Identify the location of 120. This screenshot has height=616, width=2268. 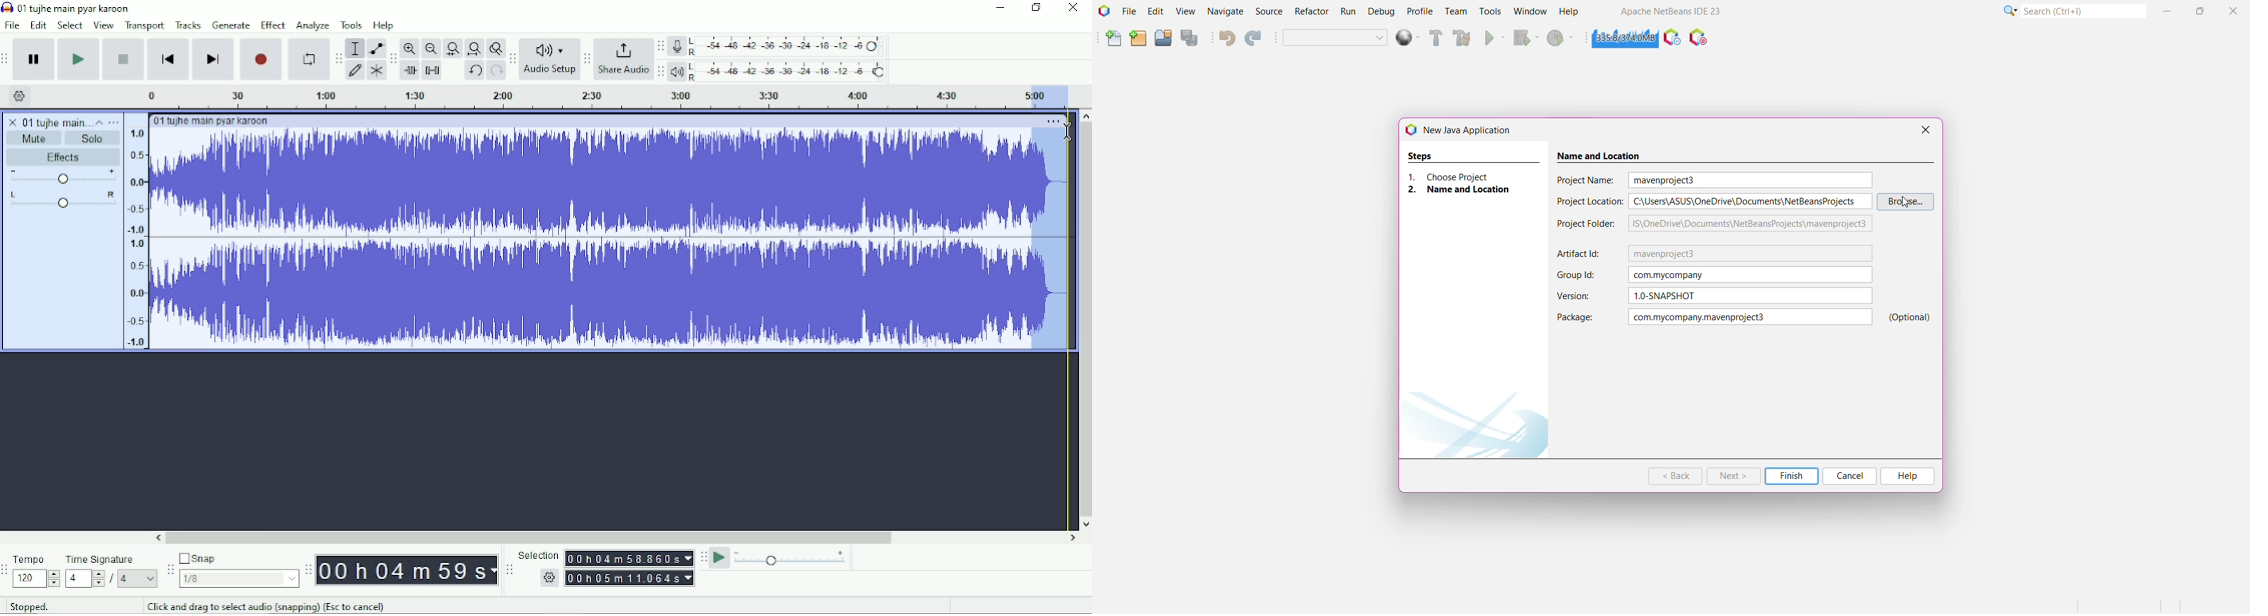
(37, 578).